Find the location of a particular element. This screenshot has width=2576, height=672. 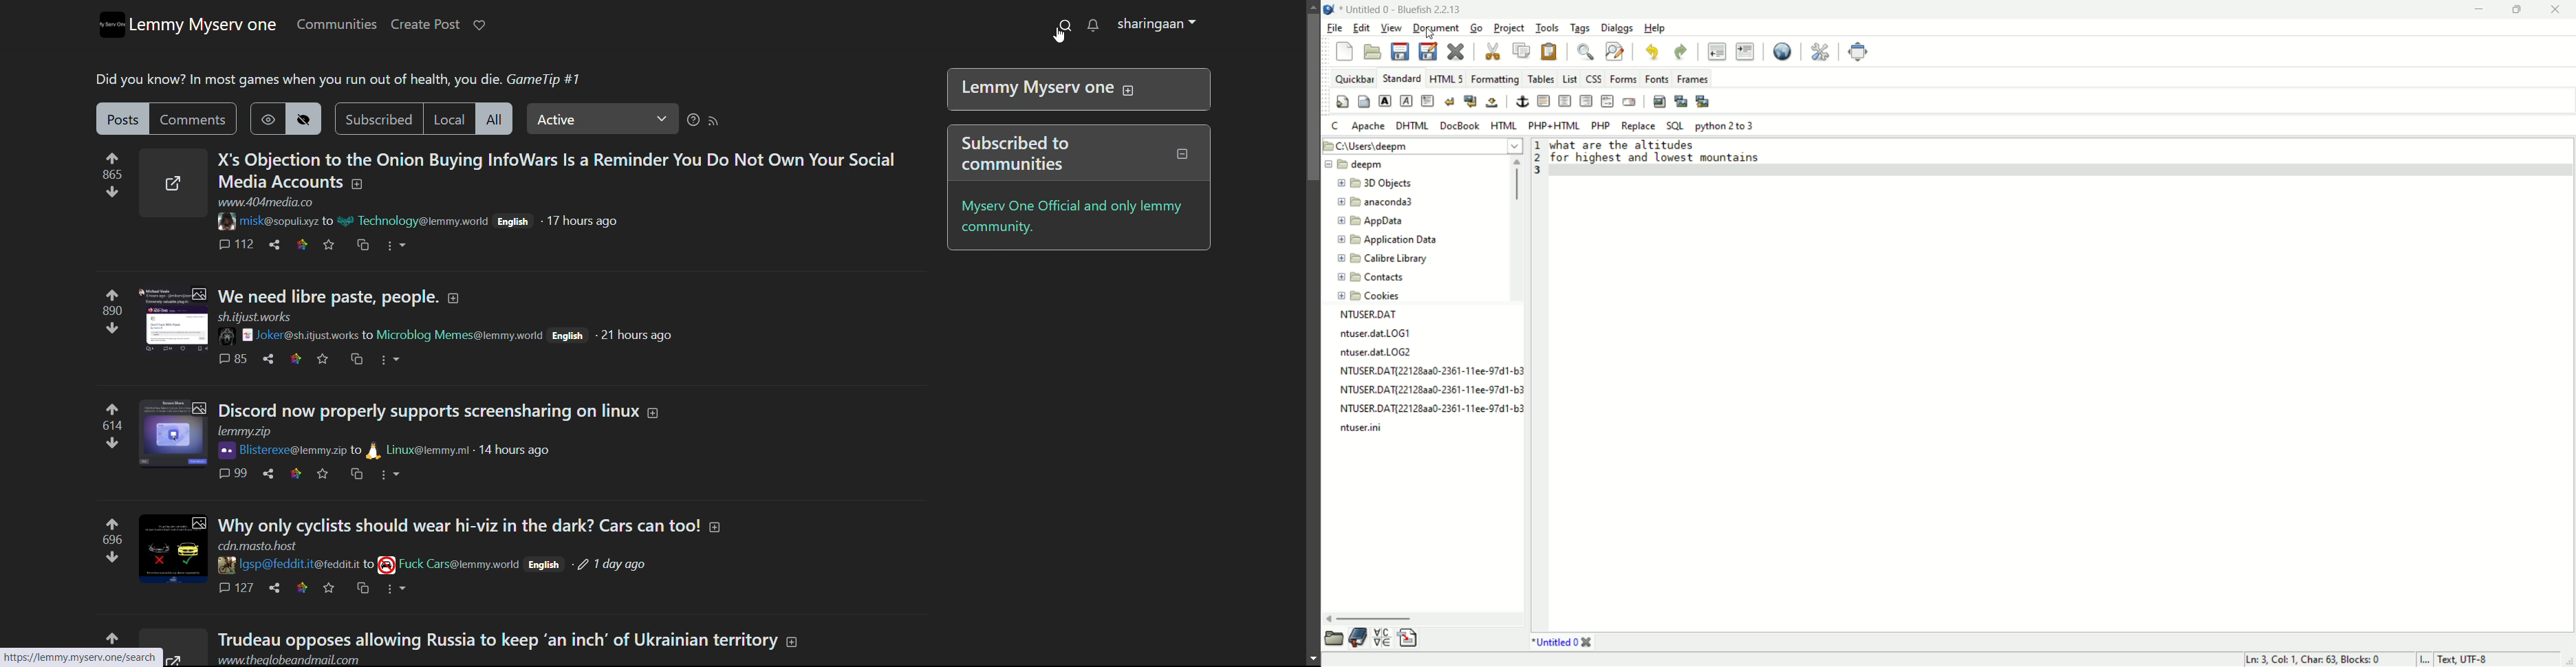

sharingaan(profile) is located at coordinates (1159, 24).